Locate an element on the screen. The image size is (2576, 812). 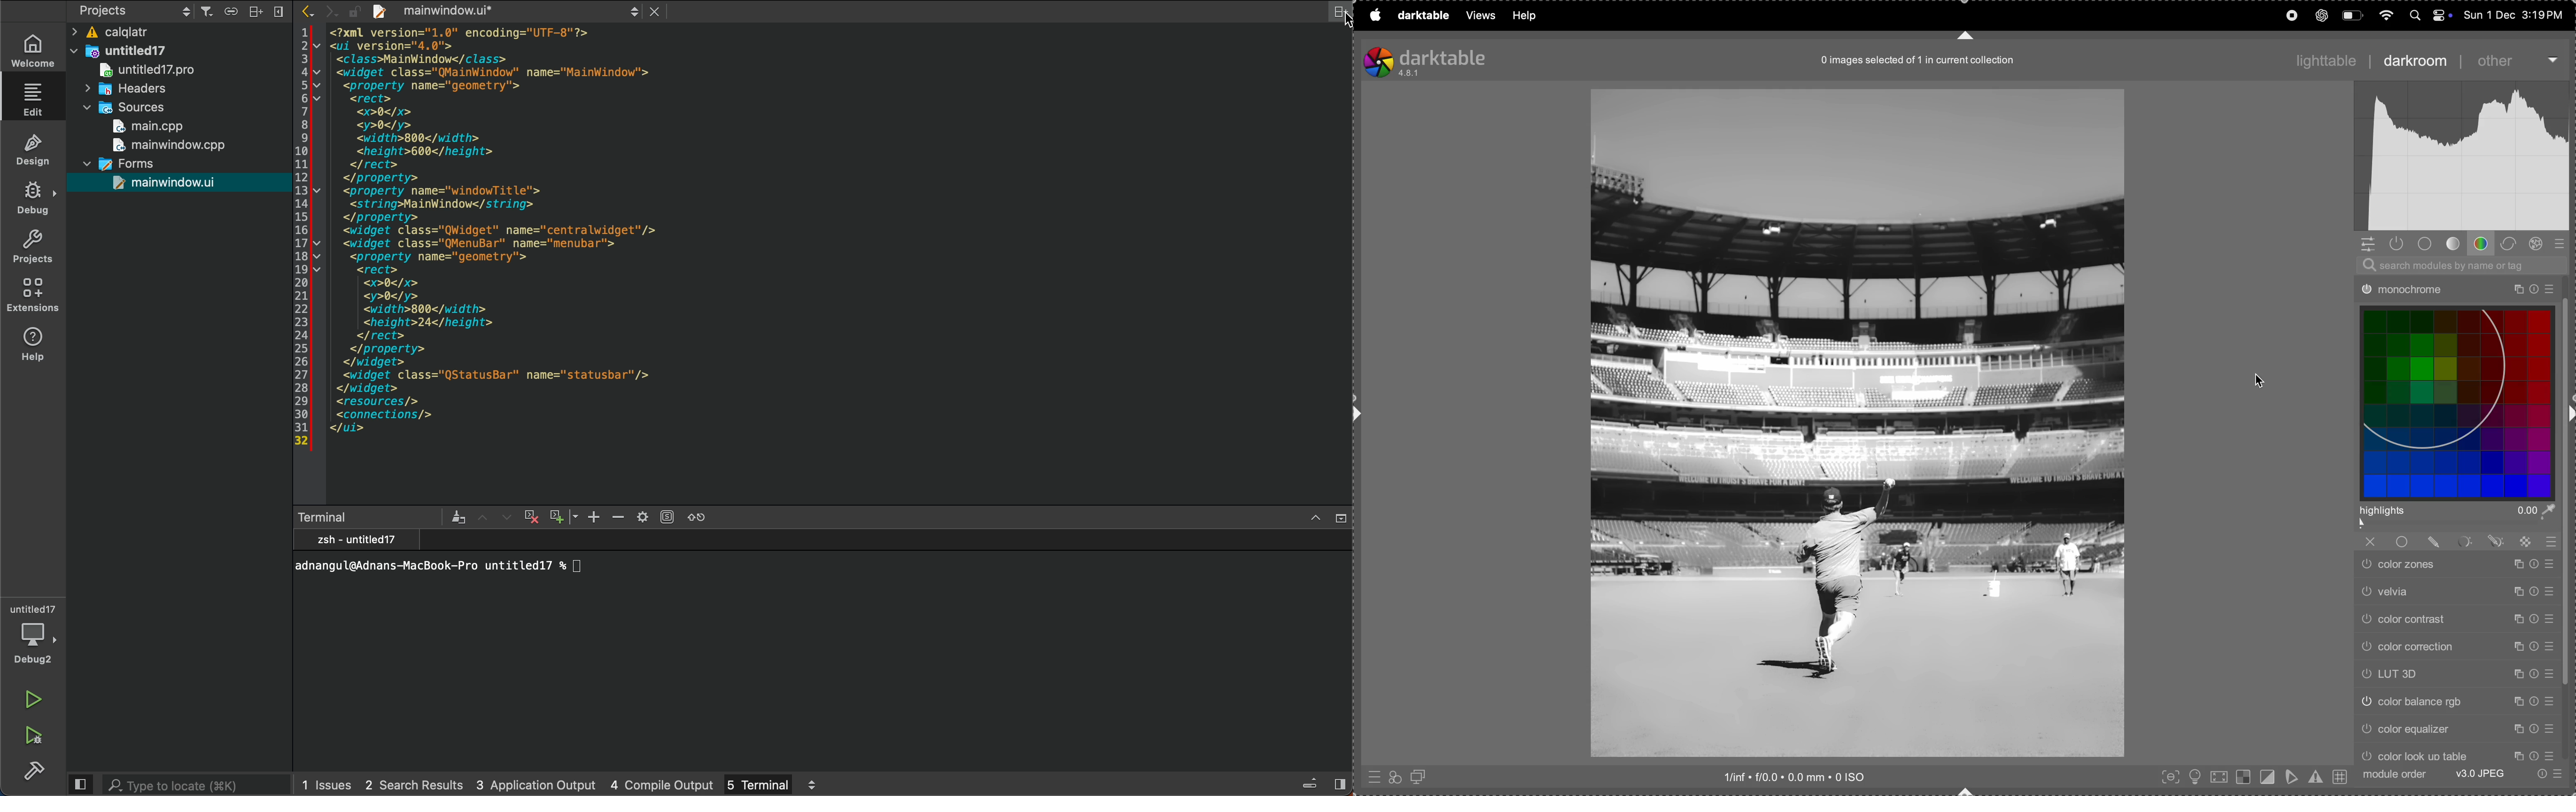
run  is located at coordinates (35, 702).